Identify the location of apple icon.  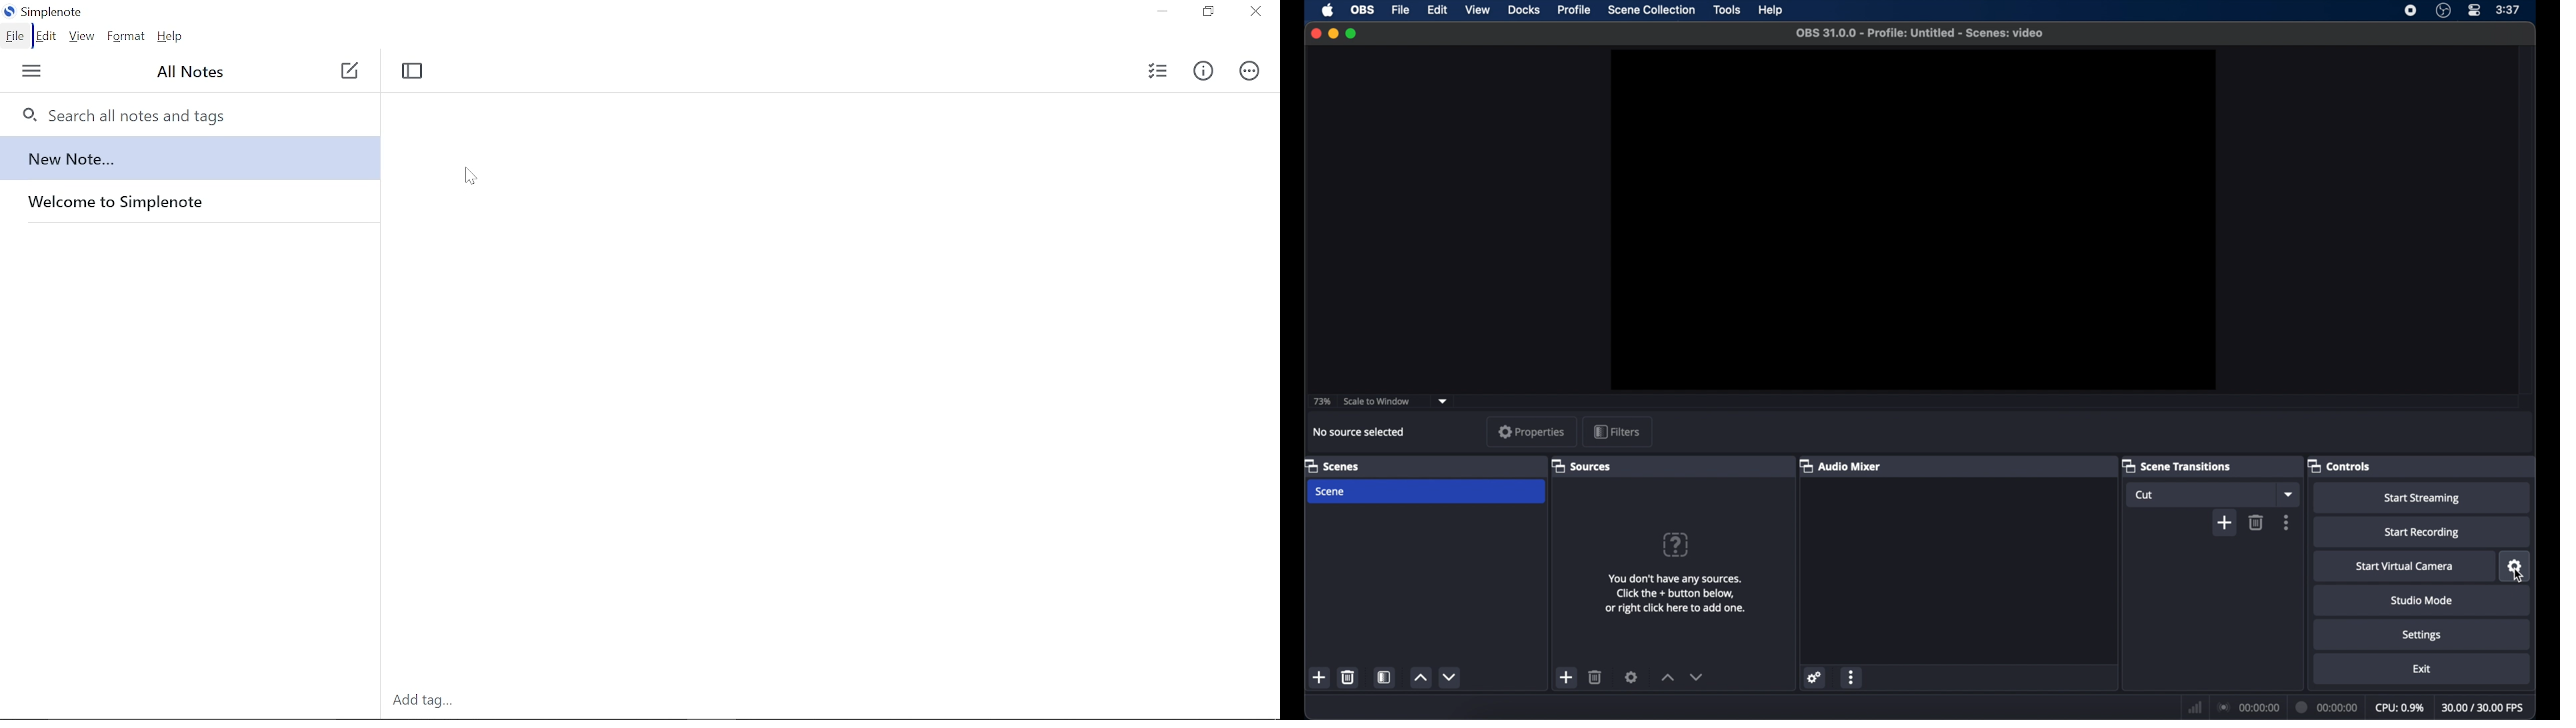
(1328, 11).